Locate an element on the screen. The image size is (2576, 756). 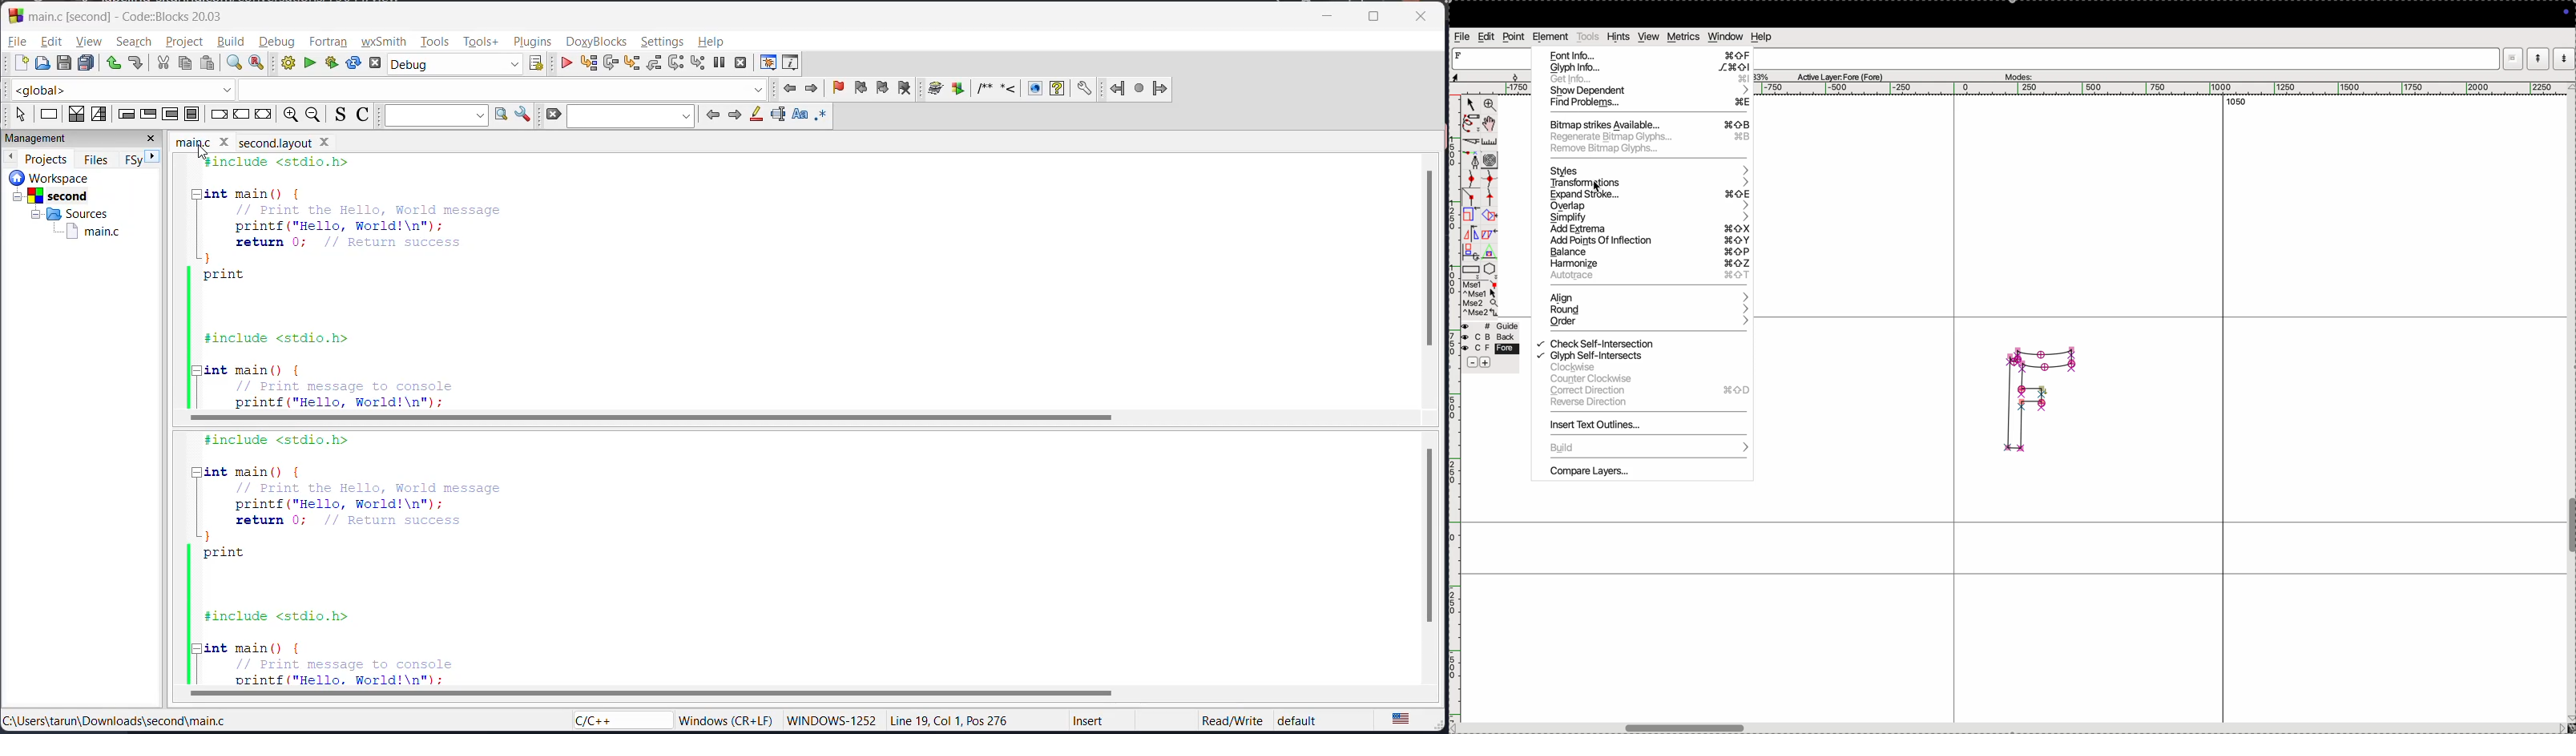
save everything is located at coordinates (84, 63).